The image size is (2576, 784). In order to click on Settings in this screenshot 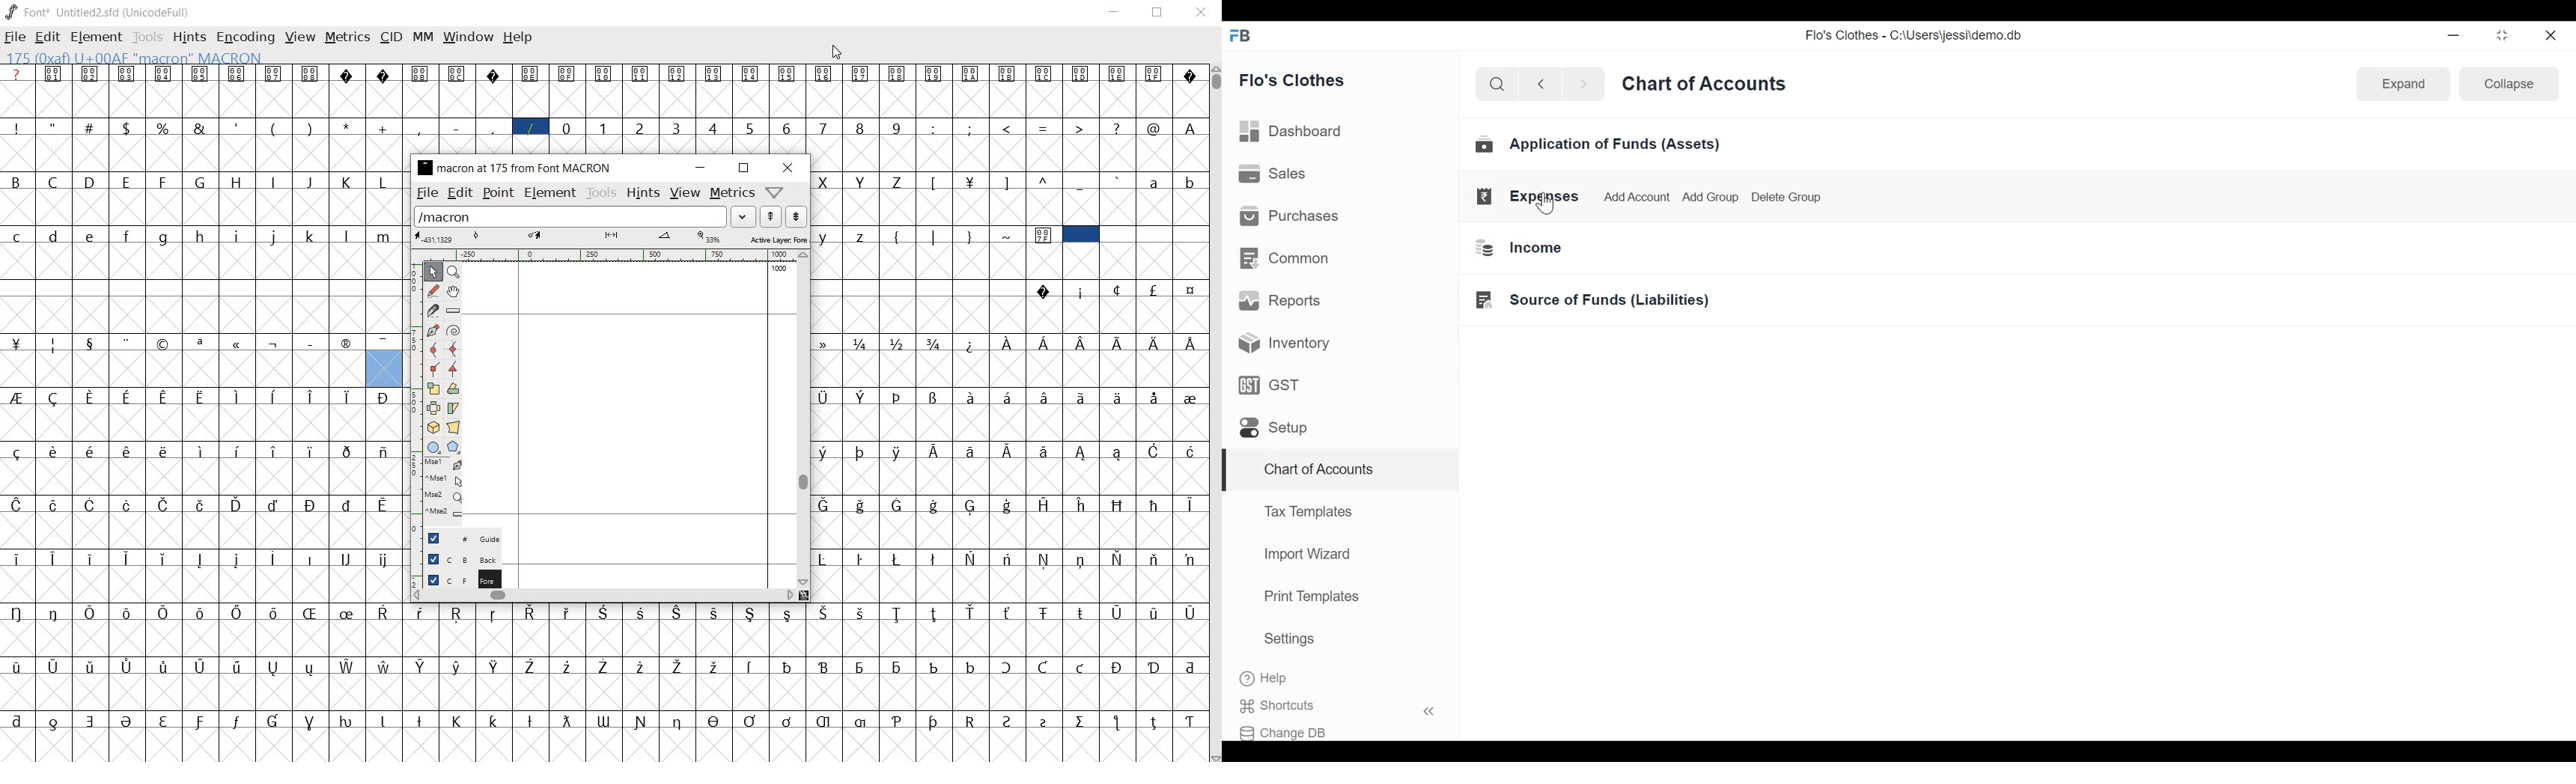, I will do `click(1289, 641)`.